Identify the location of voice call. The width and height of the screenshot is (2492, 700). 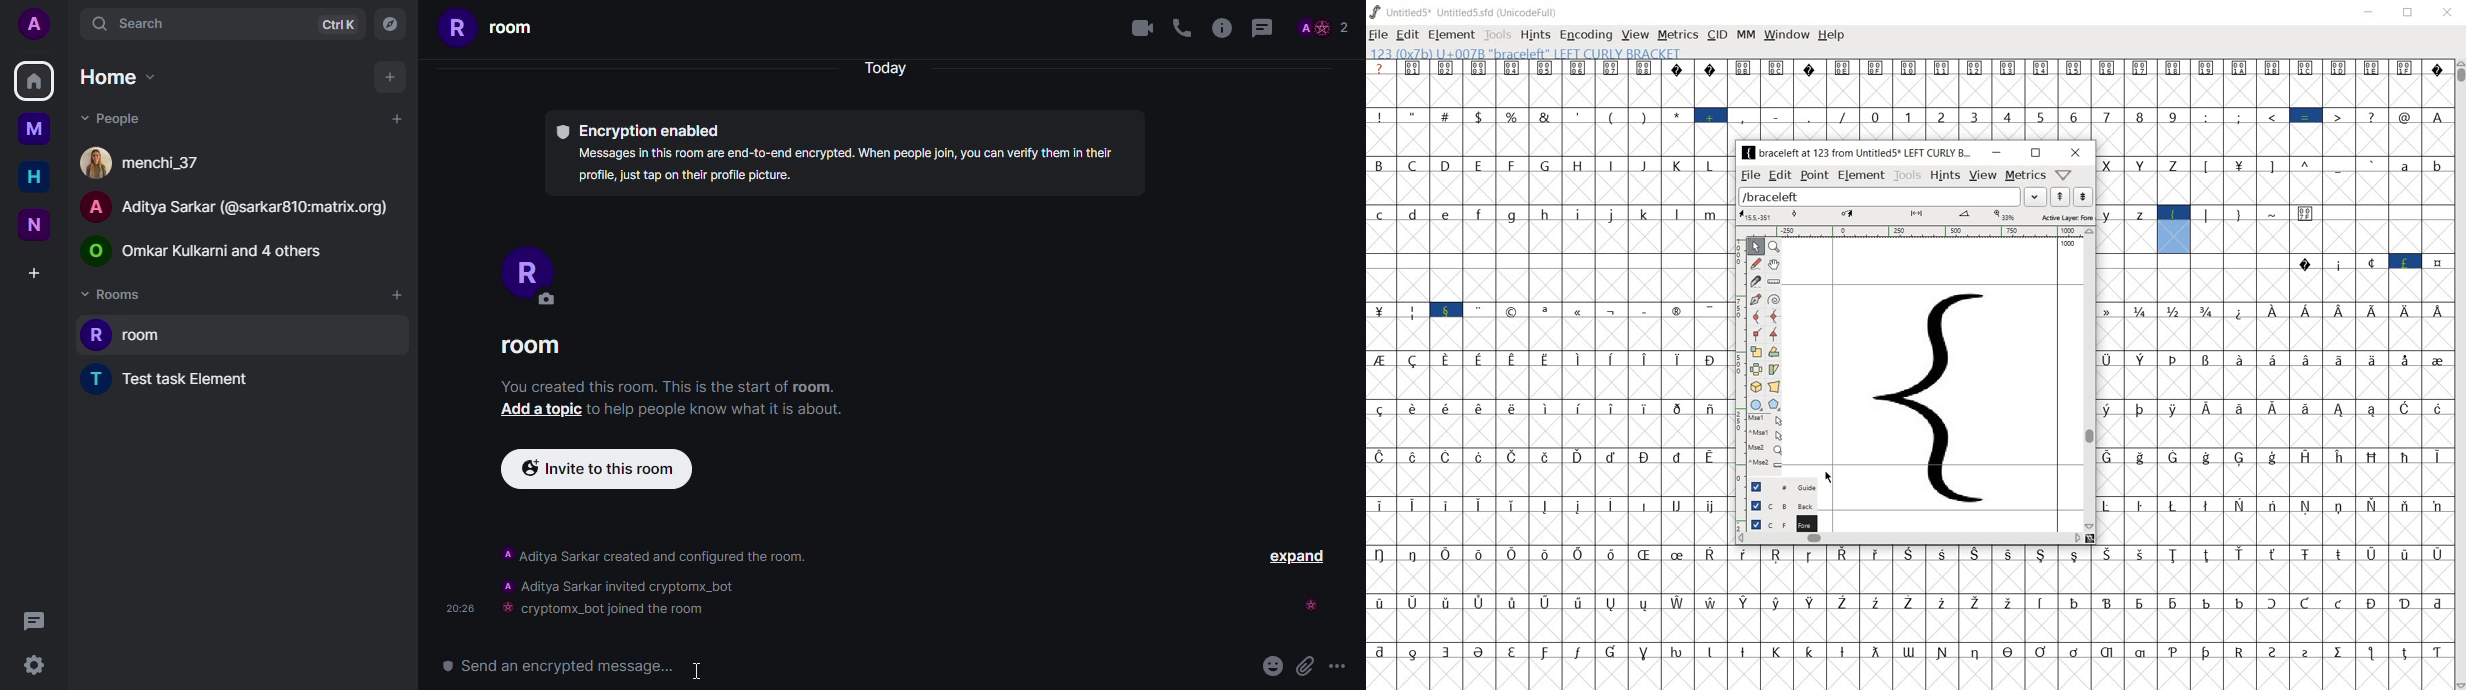
(1183, 28).